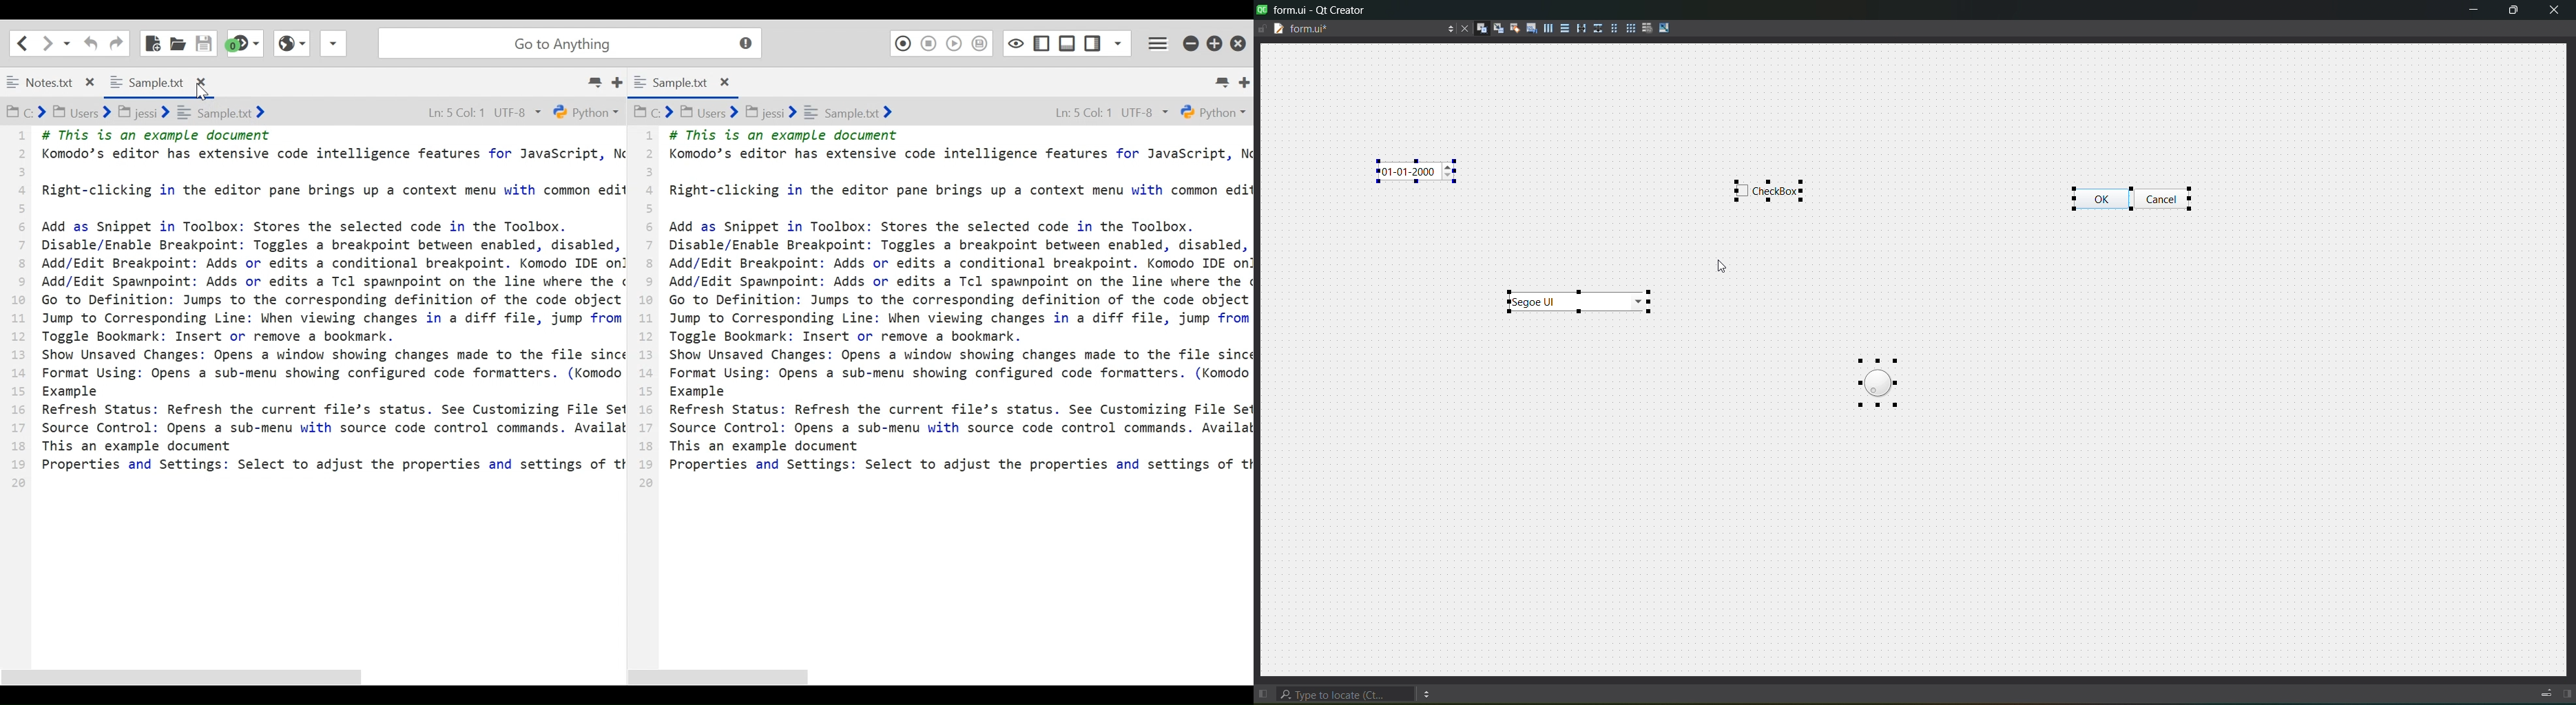  Describe the element at coordinates (52, 82) in the screenshot. I see `Notes.txt` at that location.